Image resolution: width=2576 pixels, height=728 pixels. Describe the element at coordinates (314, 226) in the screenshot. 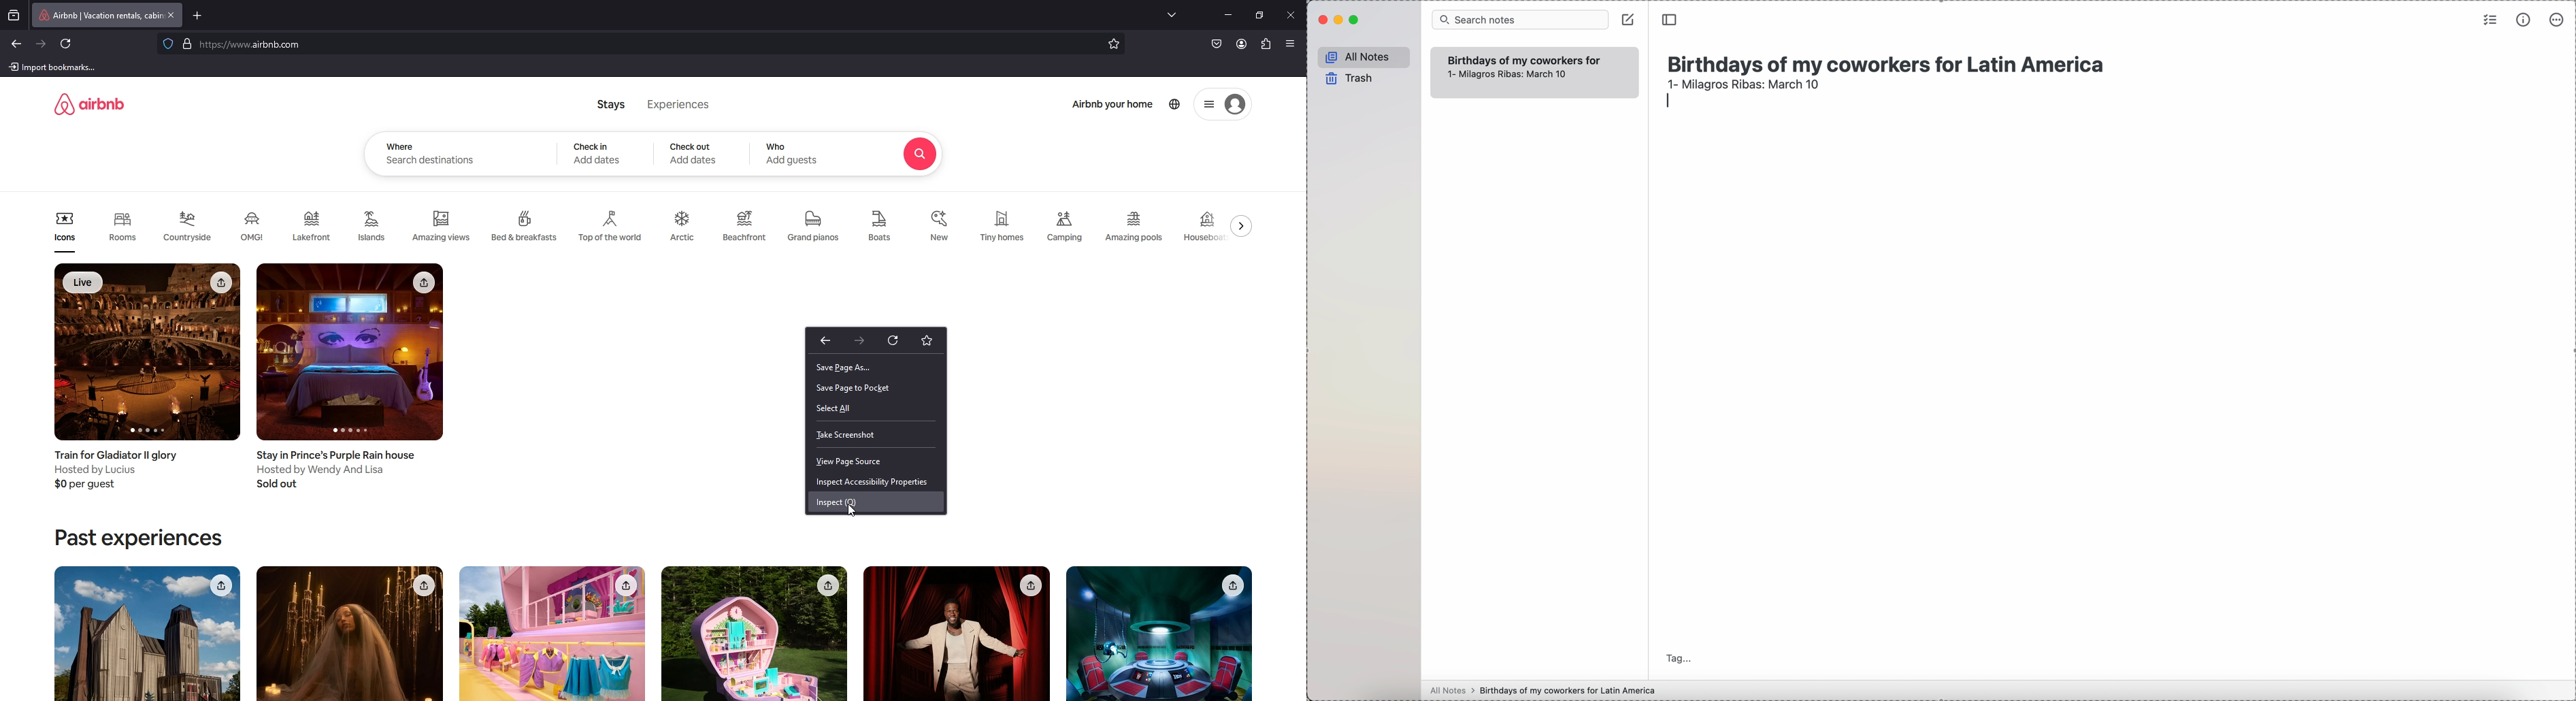

I see `Lakefront` at that location.